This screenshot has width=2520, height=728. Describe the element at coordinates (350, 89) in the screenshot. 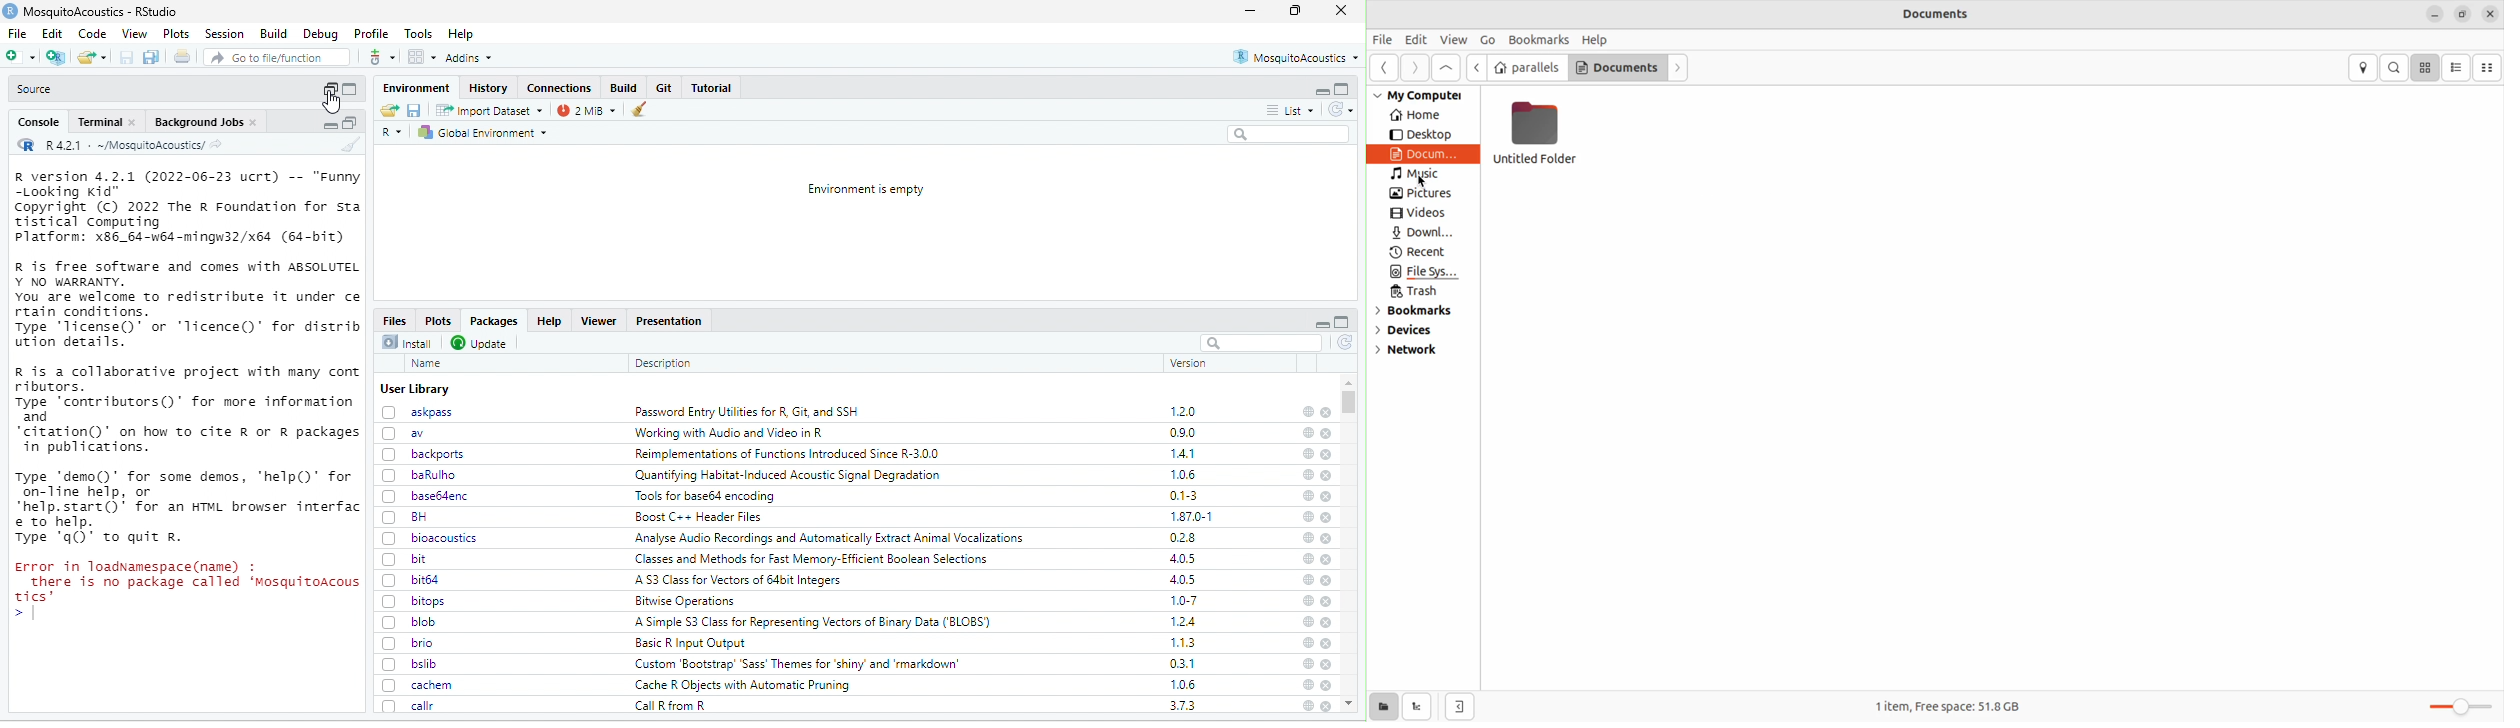

I see `full screen` at that location.